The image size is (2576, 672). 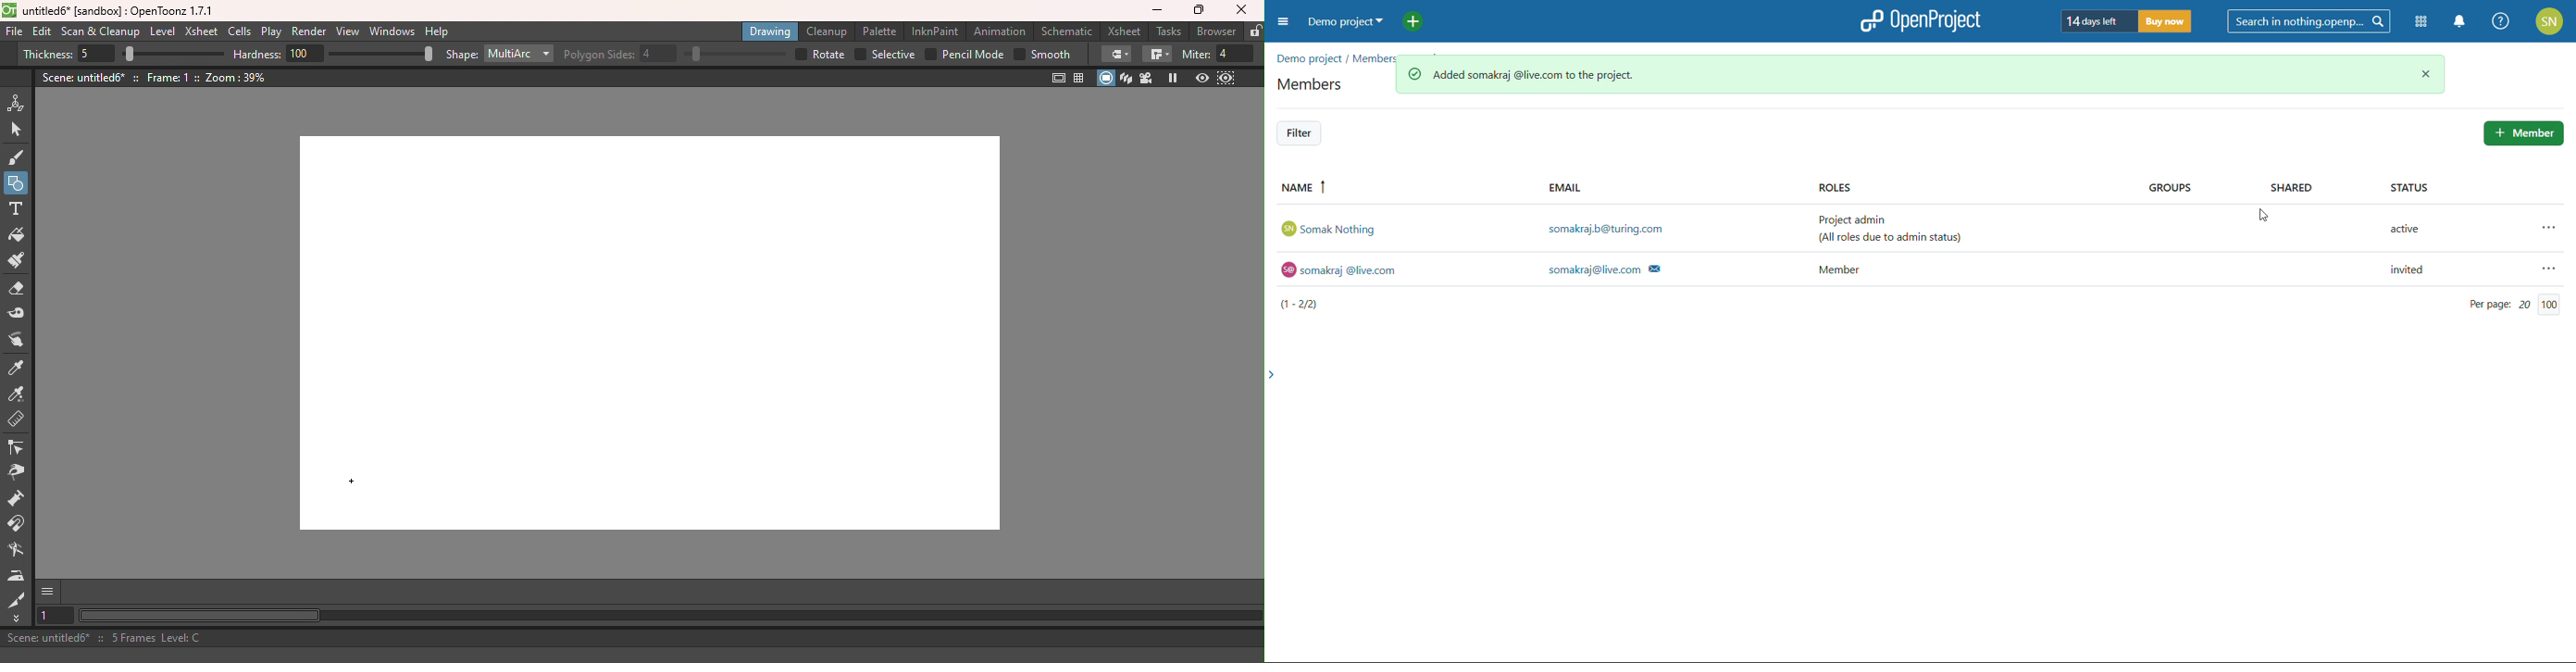 I want to click on GROUPS, so click(x=2163, y=189).